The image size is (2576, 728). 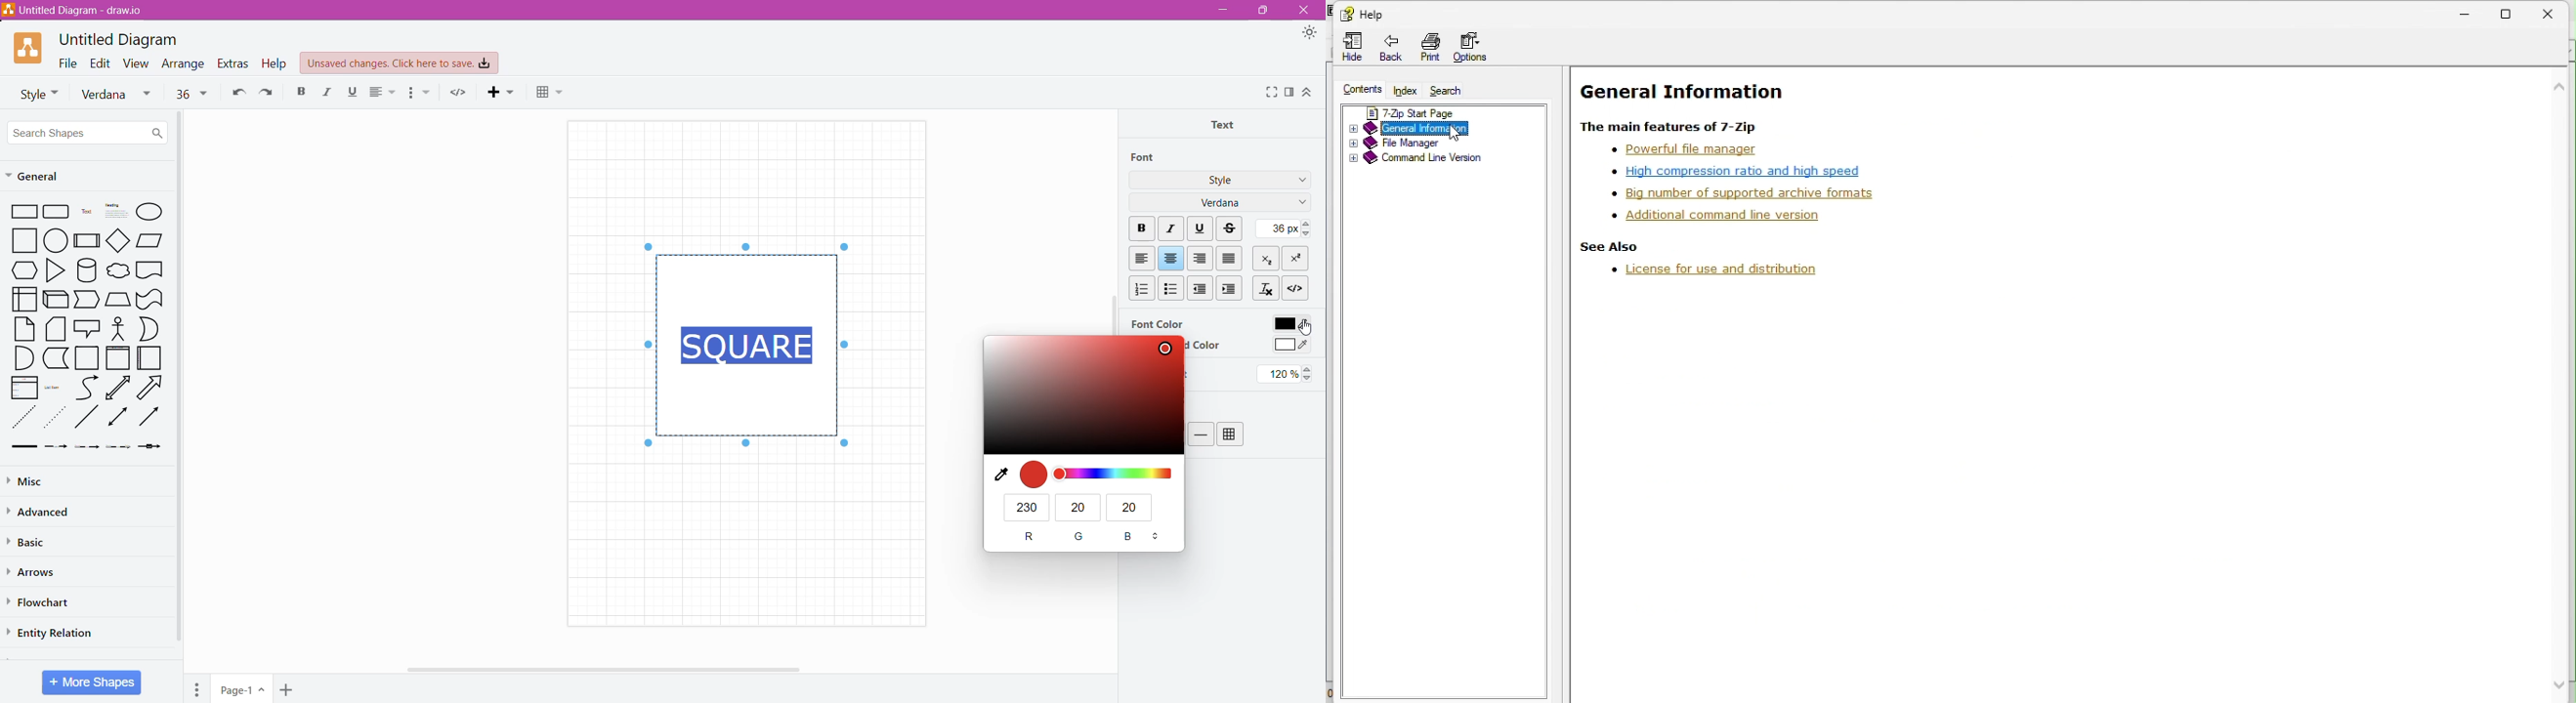 I want to click on Dotted Arrow , so click(x=118, y=447).